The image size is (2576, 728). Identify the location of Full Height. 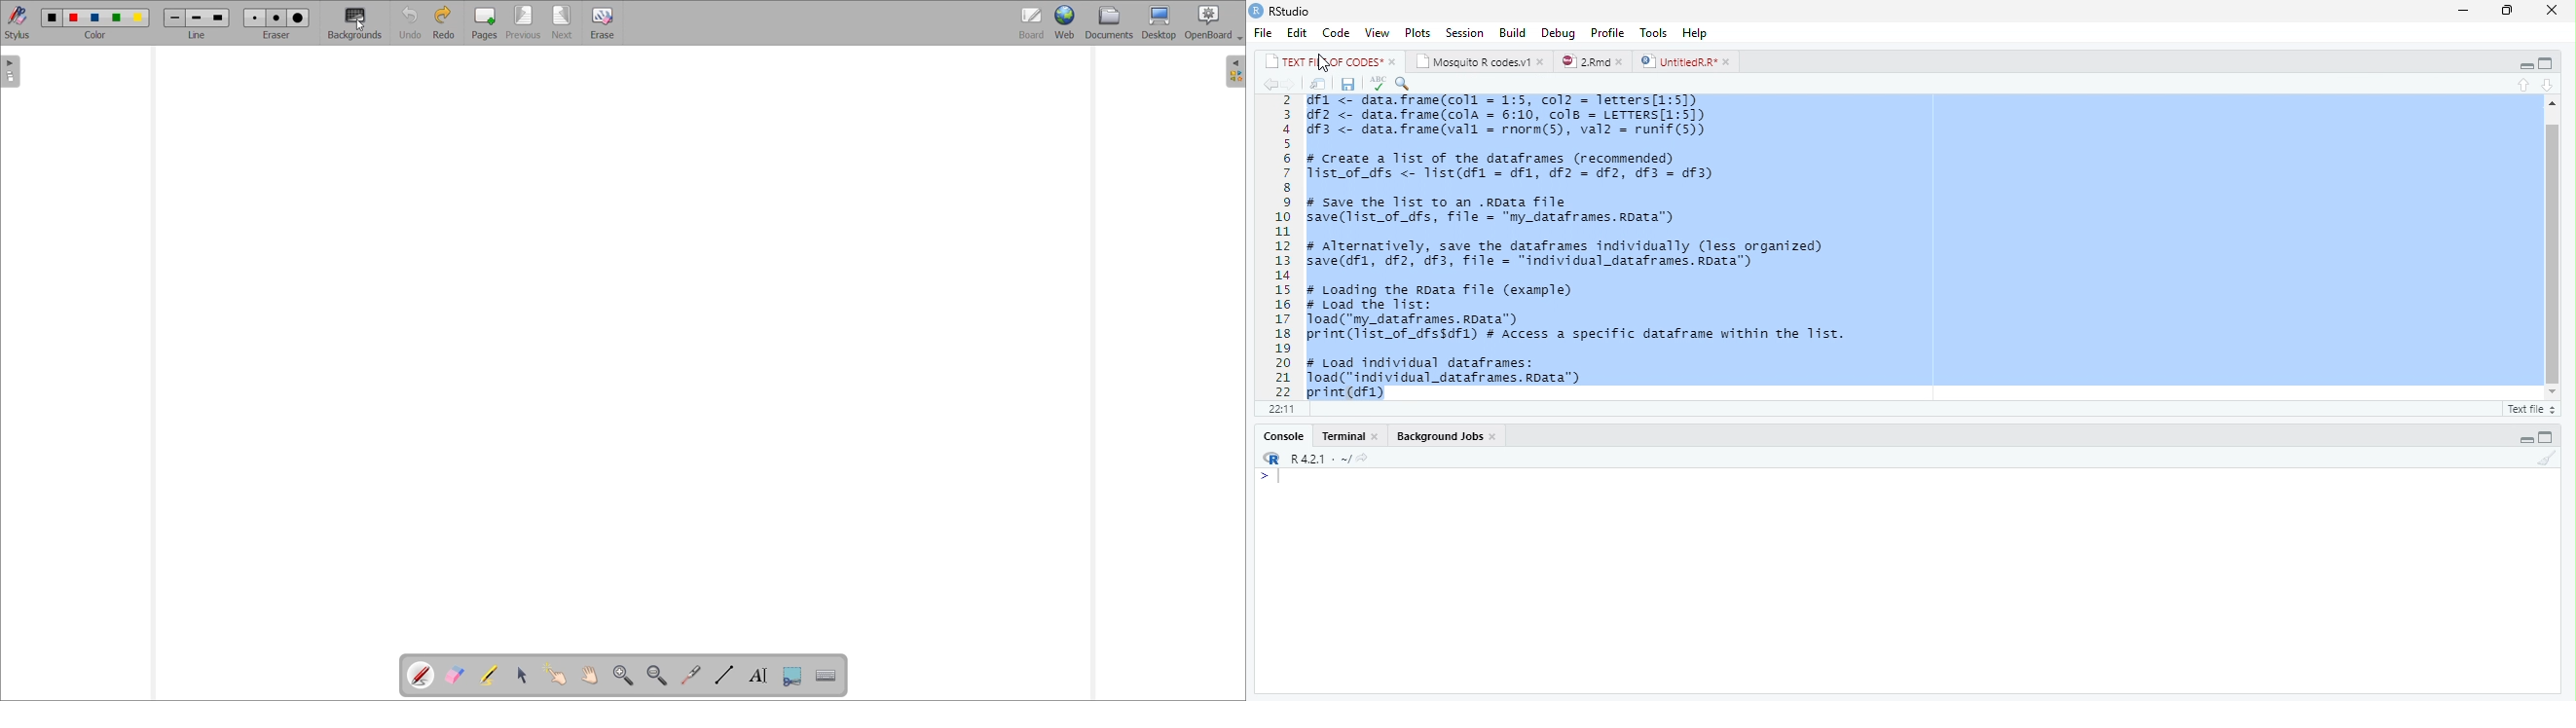
(2549, 62).